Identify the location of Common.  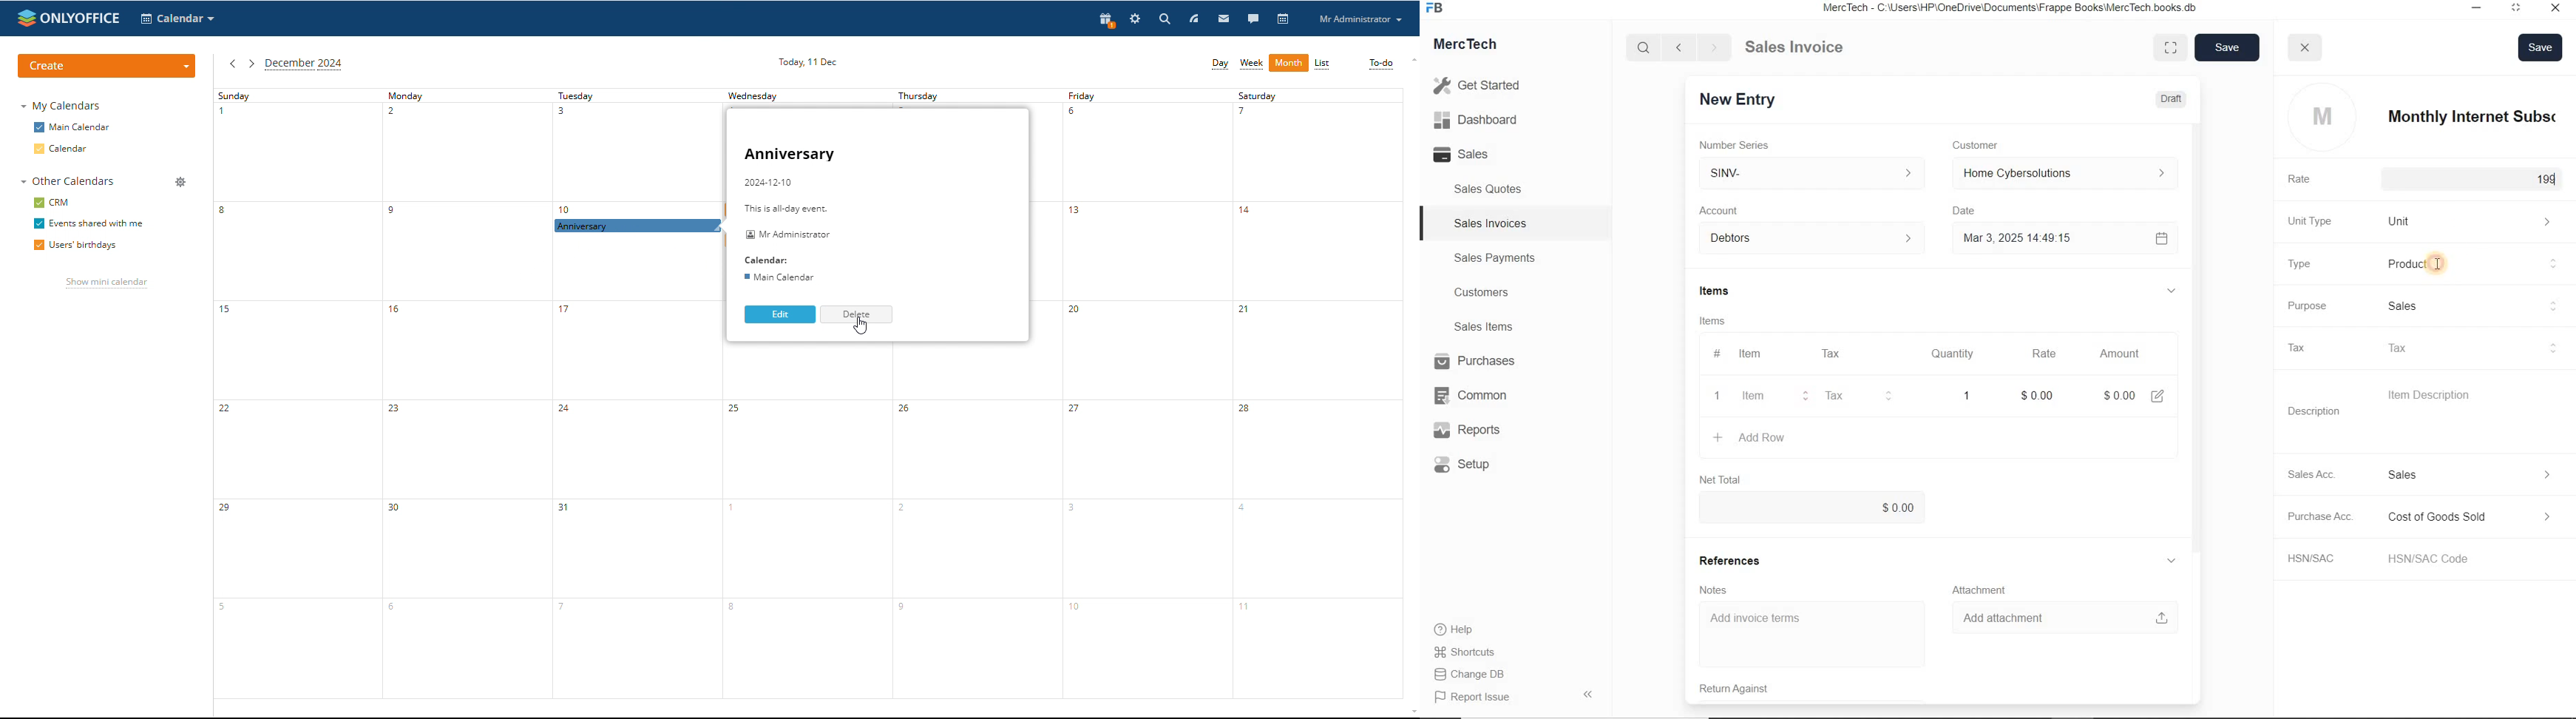
(1477, 395).